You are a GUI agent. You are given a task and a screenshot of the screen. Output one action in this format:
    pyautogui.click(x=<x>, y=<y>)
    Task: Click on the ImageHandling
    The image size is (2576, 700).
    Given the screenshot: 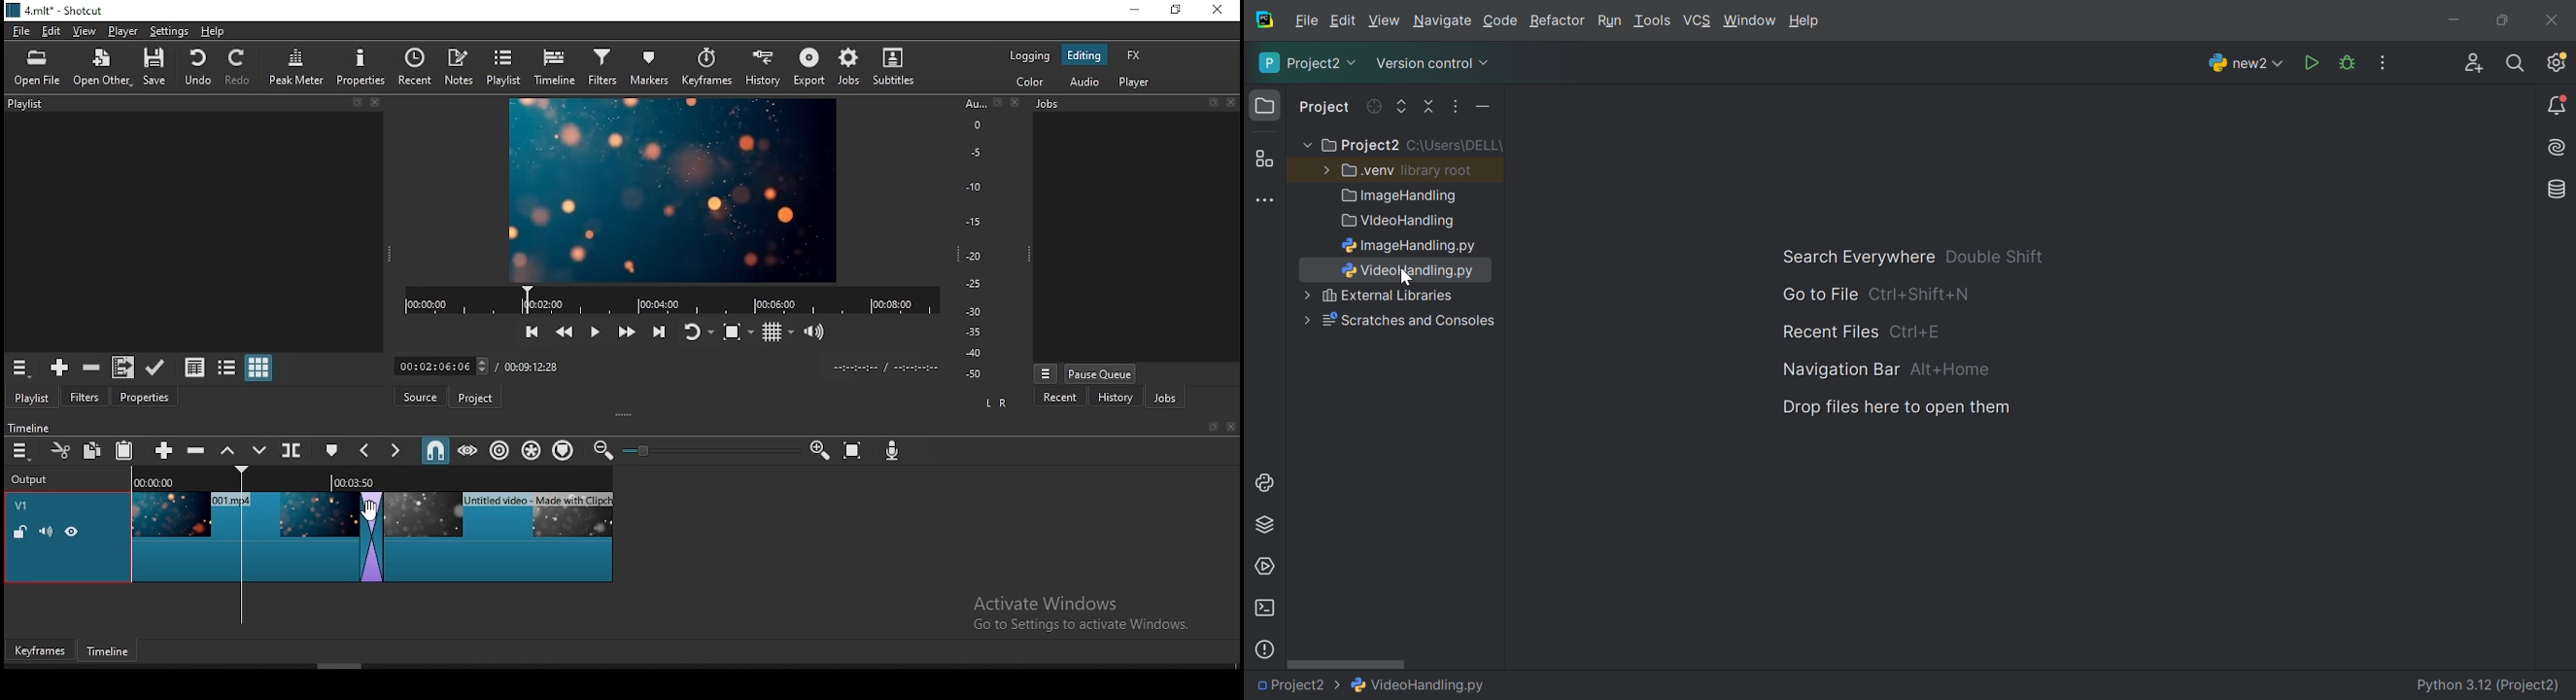 What is the action you would take?
    pyautogui.click(x=1410, y=246)
    